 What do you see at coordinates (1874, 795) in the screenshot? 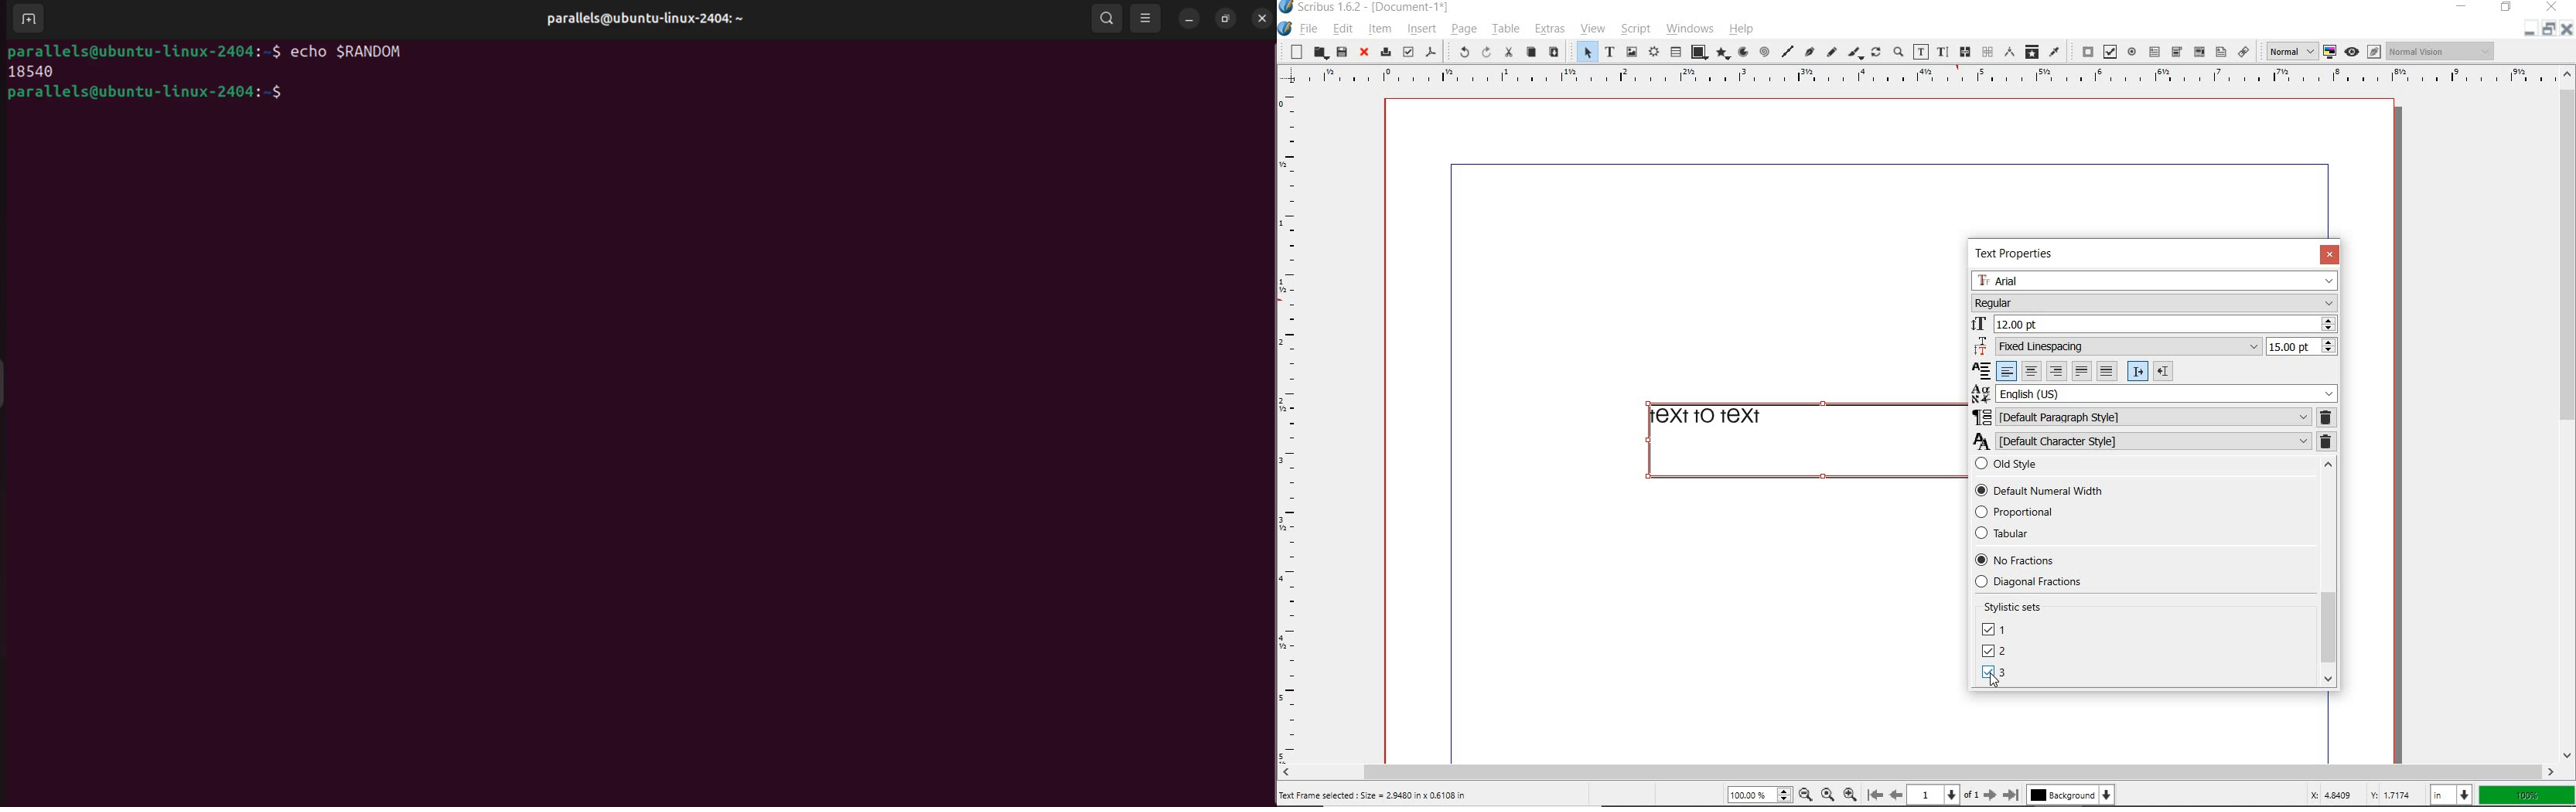
I see `First page` at bounding box center [1874, 795].